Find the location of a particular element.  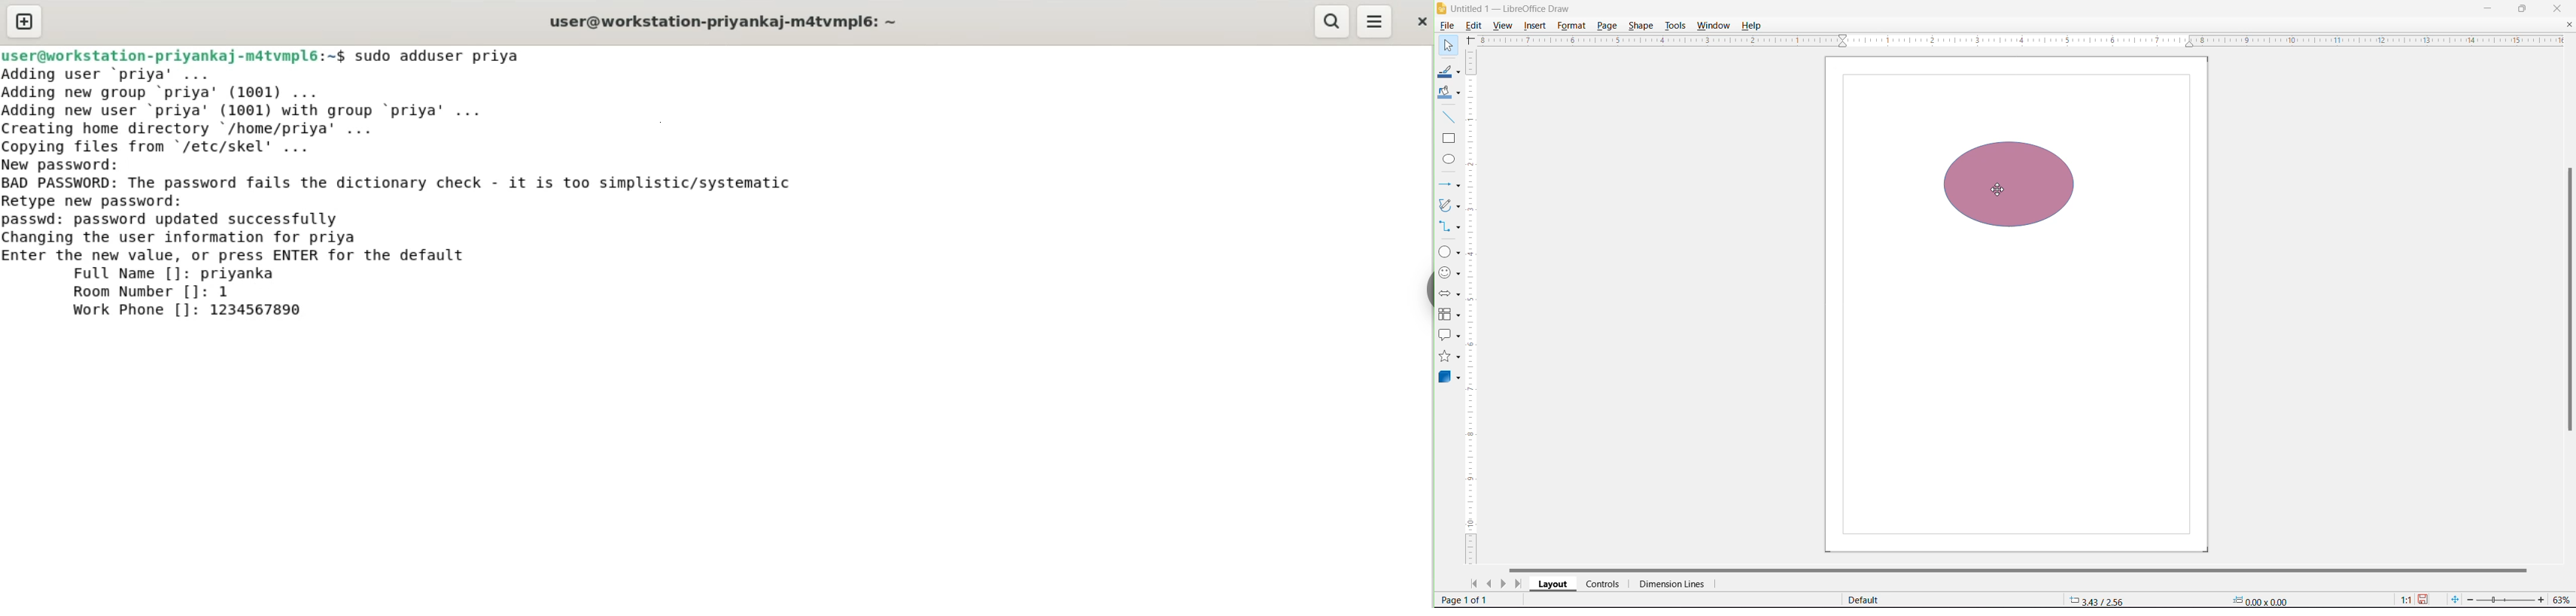

Horizontal Scroll Bar is located at coordinates (2021, 569).